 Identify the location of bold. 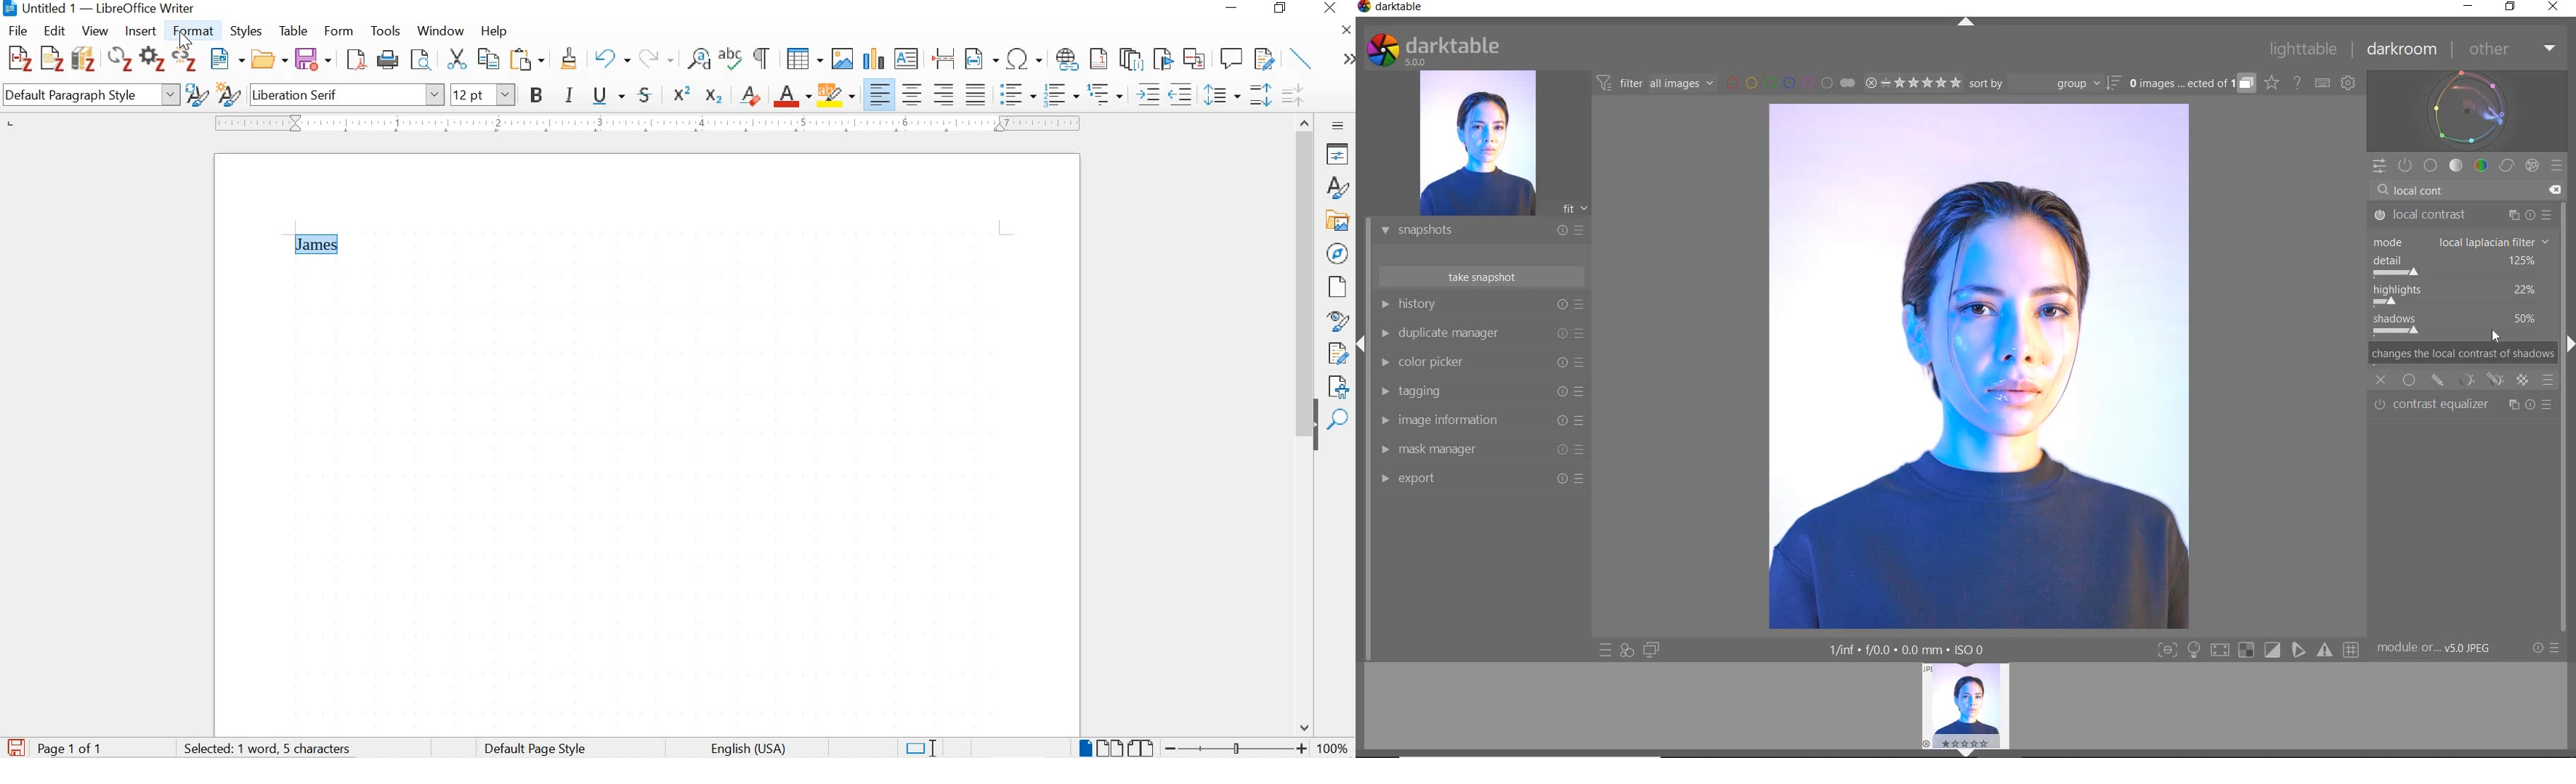
(538, 97).